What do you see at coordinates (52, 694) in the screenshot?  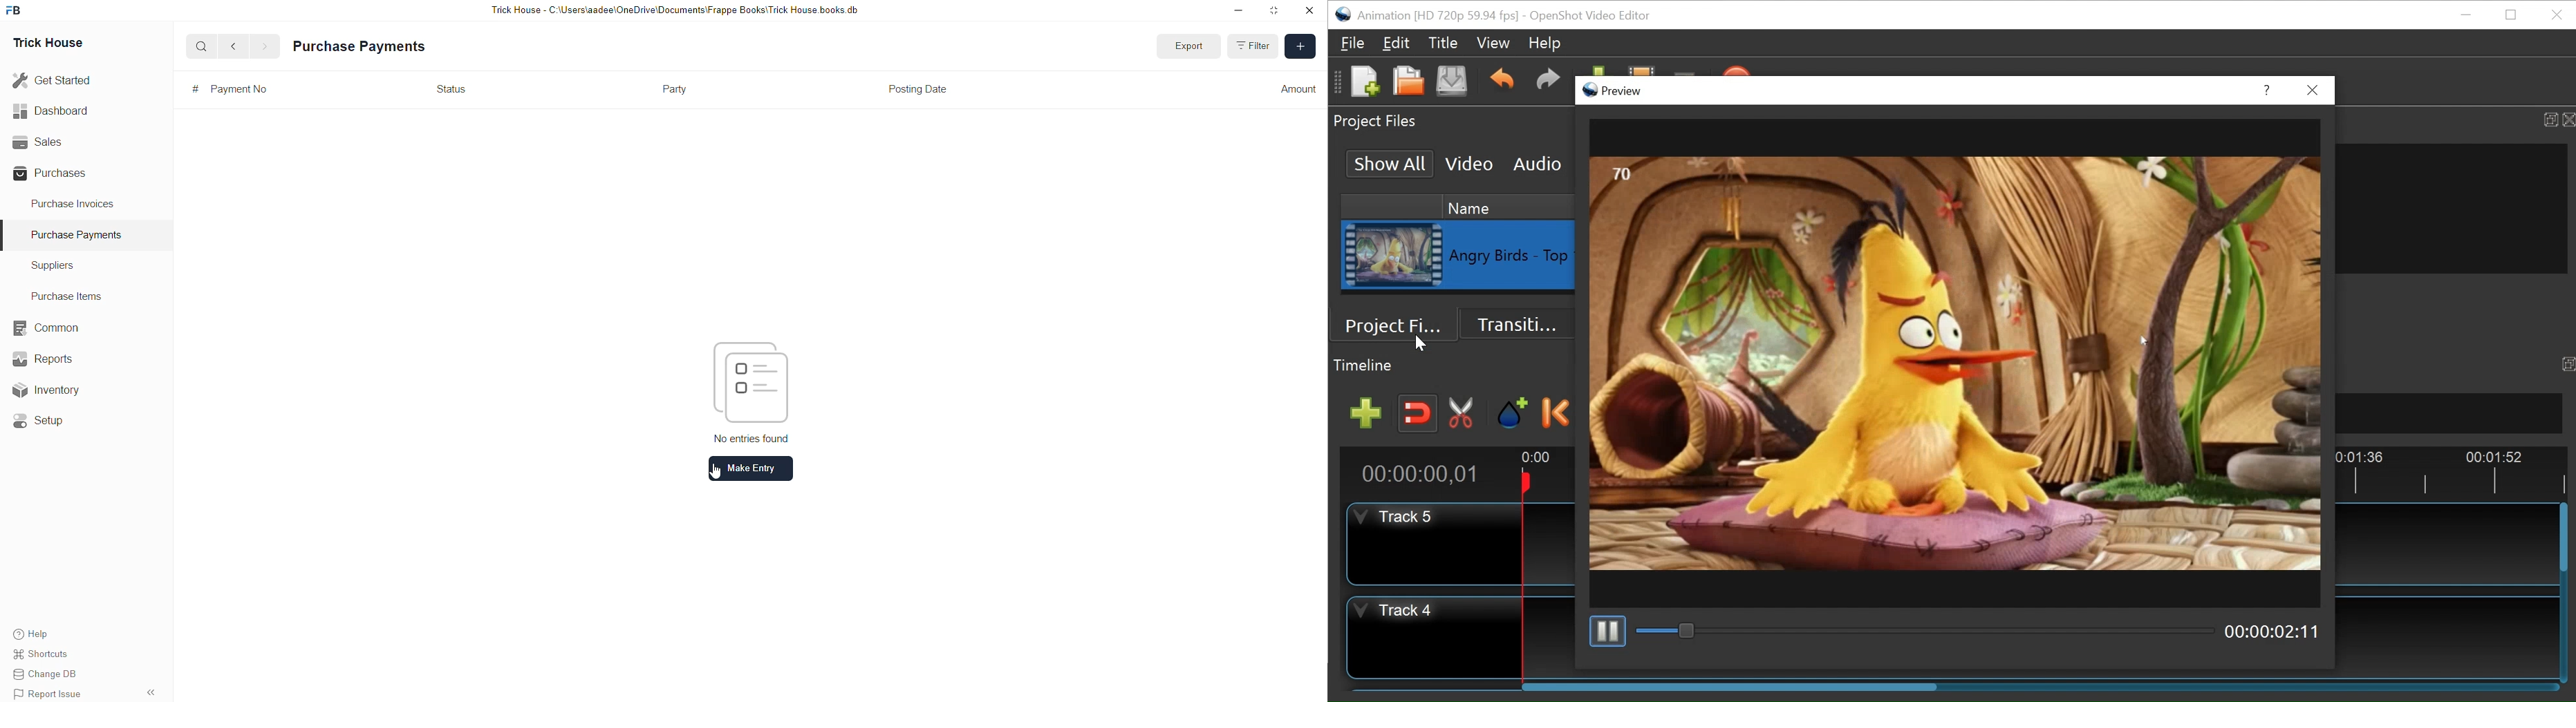 I see `Report Issue` at bounding box center [52, 694].